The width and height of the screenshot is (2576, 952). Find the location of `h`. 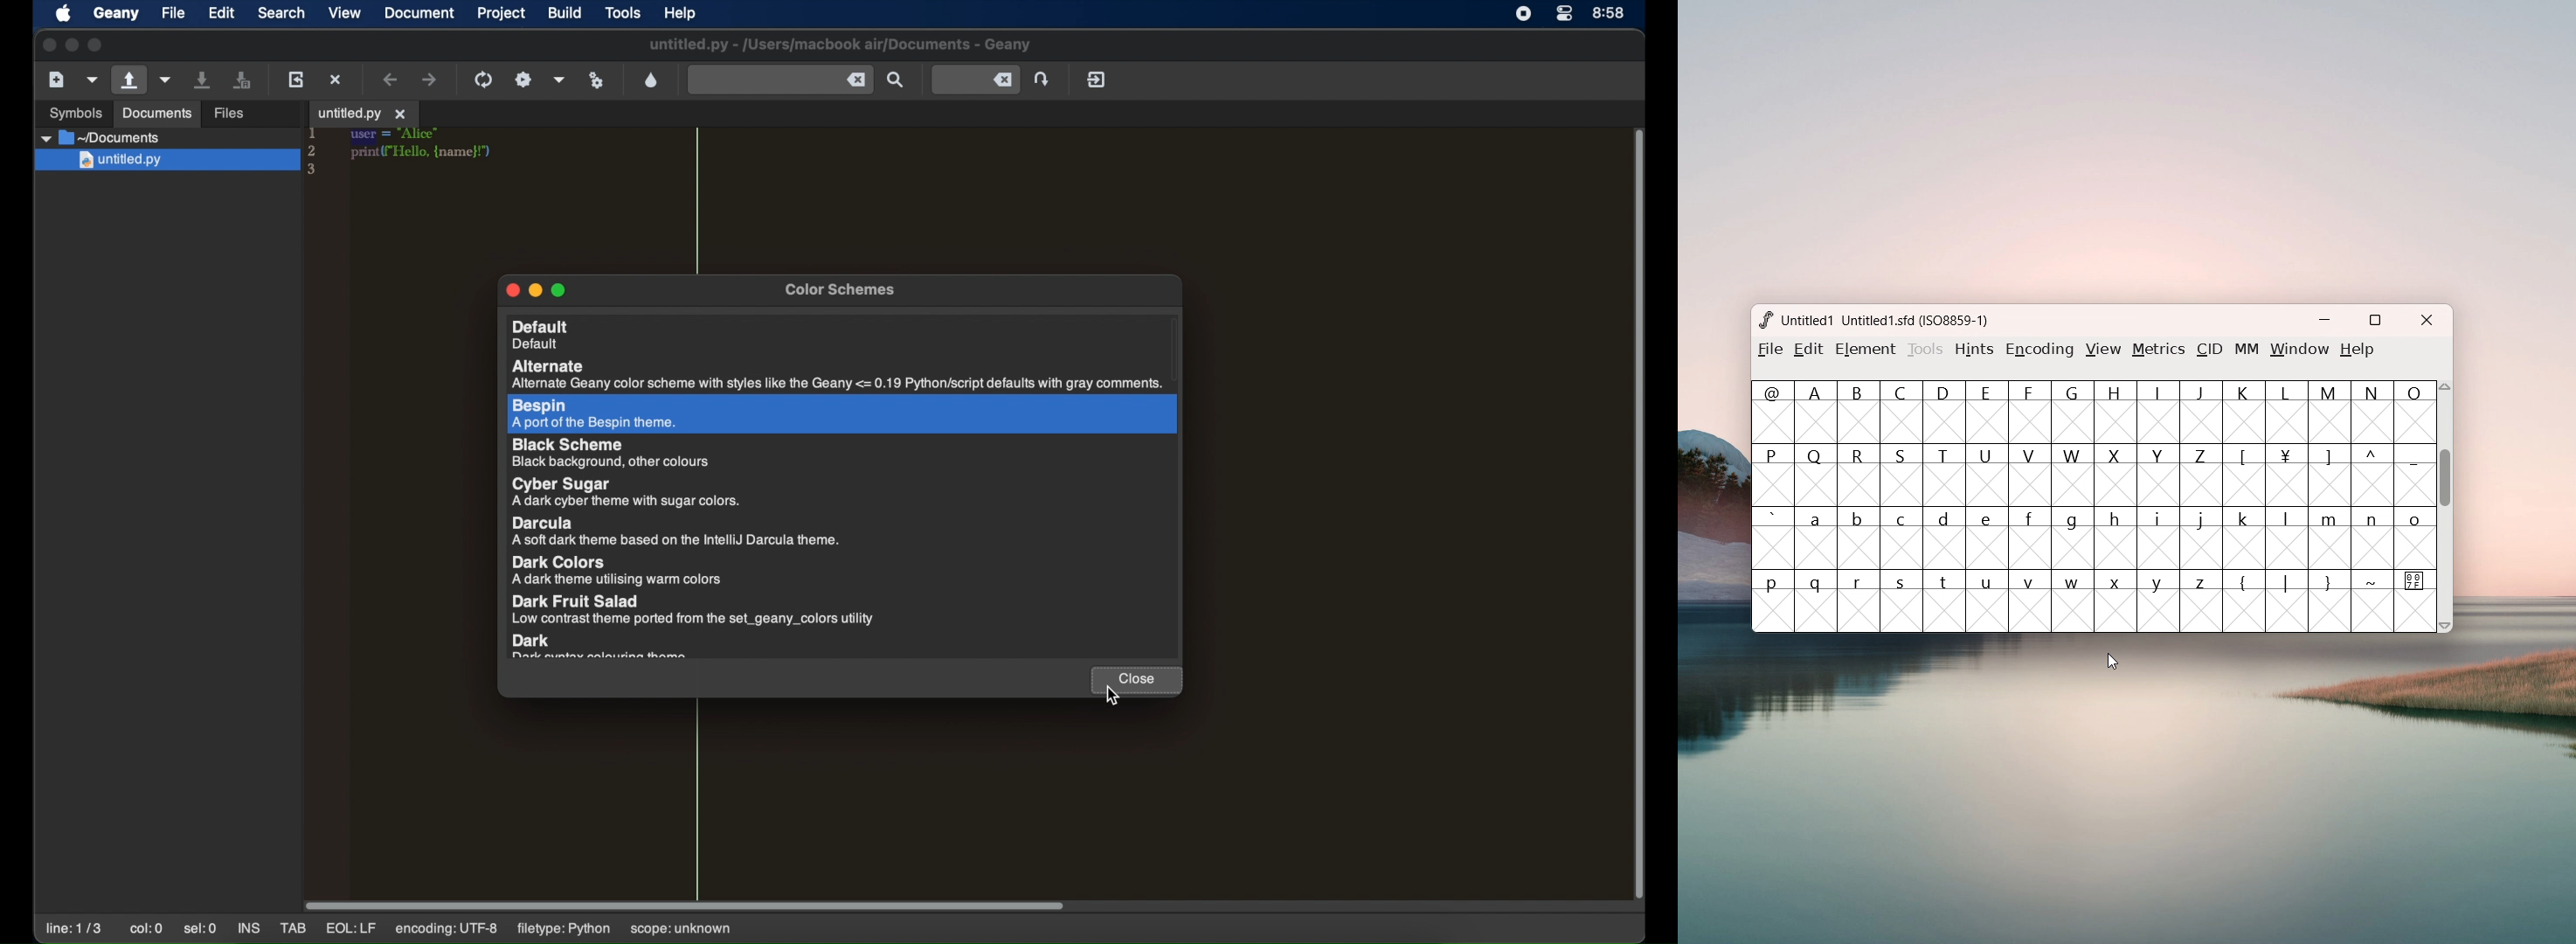

h is located at coordinates (2116, 538).